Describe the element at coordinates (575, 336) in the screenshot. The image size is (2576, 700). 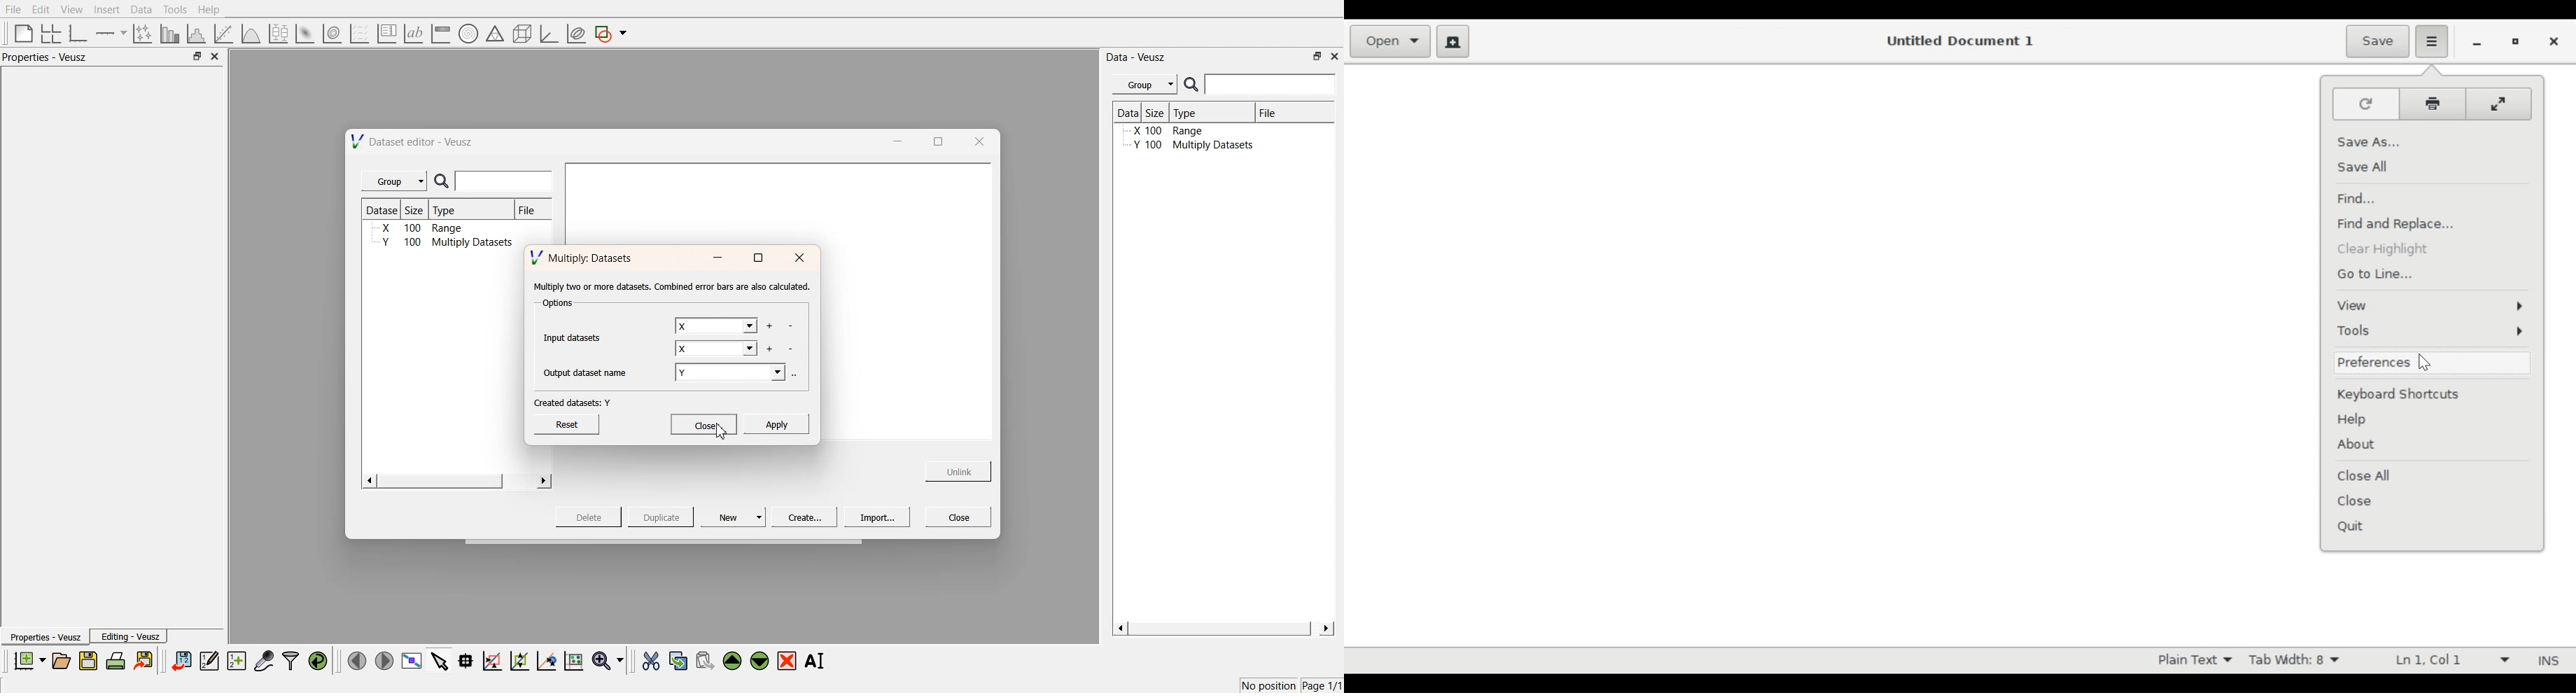
I see `Input datasets` at that location.